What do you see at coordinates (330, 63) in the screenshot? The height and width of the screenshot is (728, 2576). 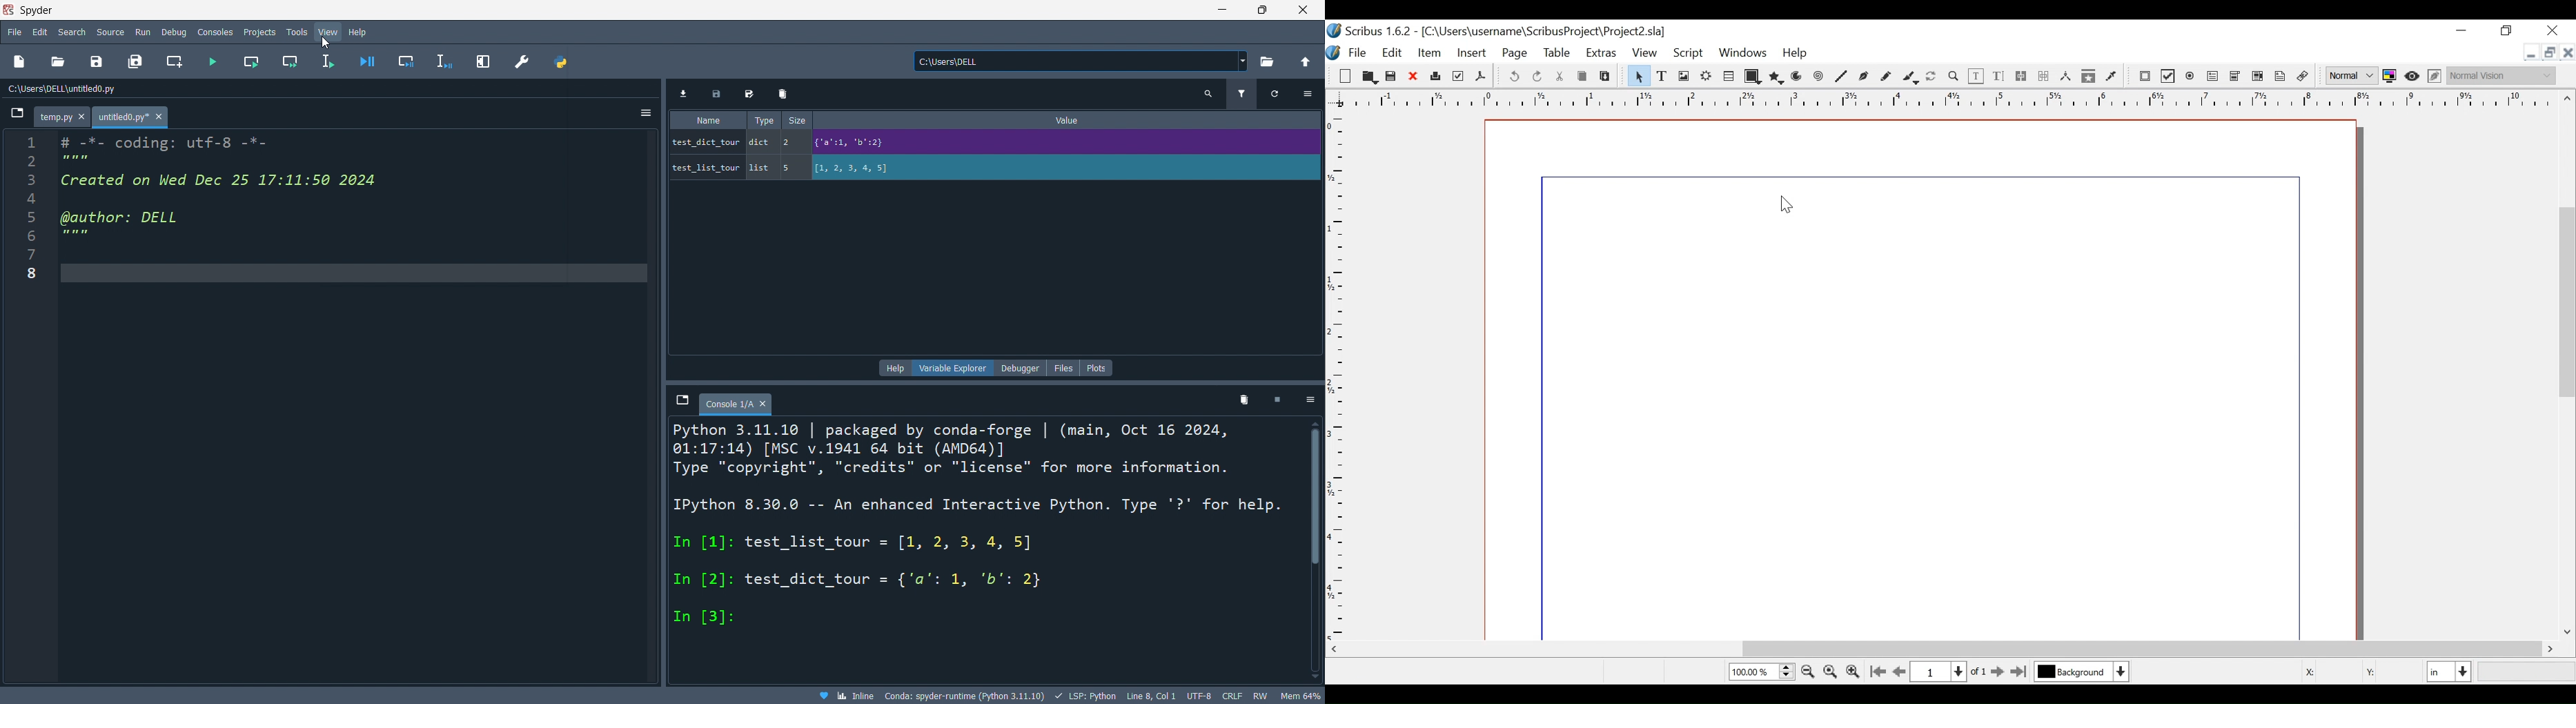 I see `run line` at bounding box center [330, 63].